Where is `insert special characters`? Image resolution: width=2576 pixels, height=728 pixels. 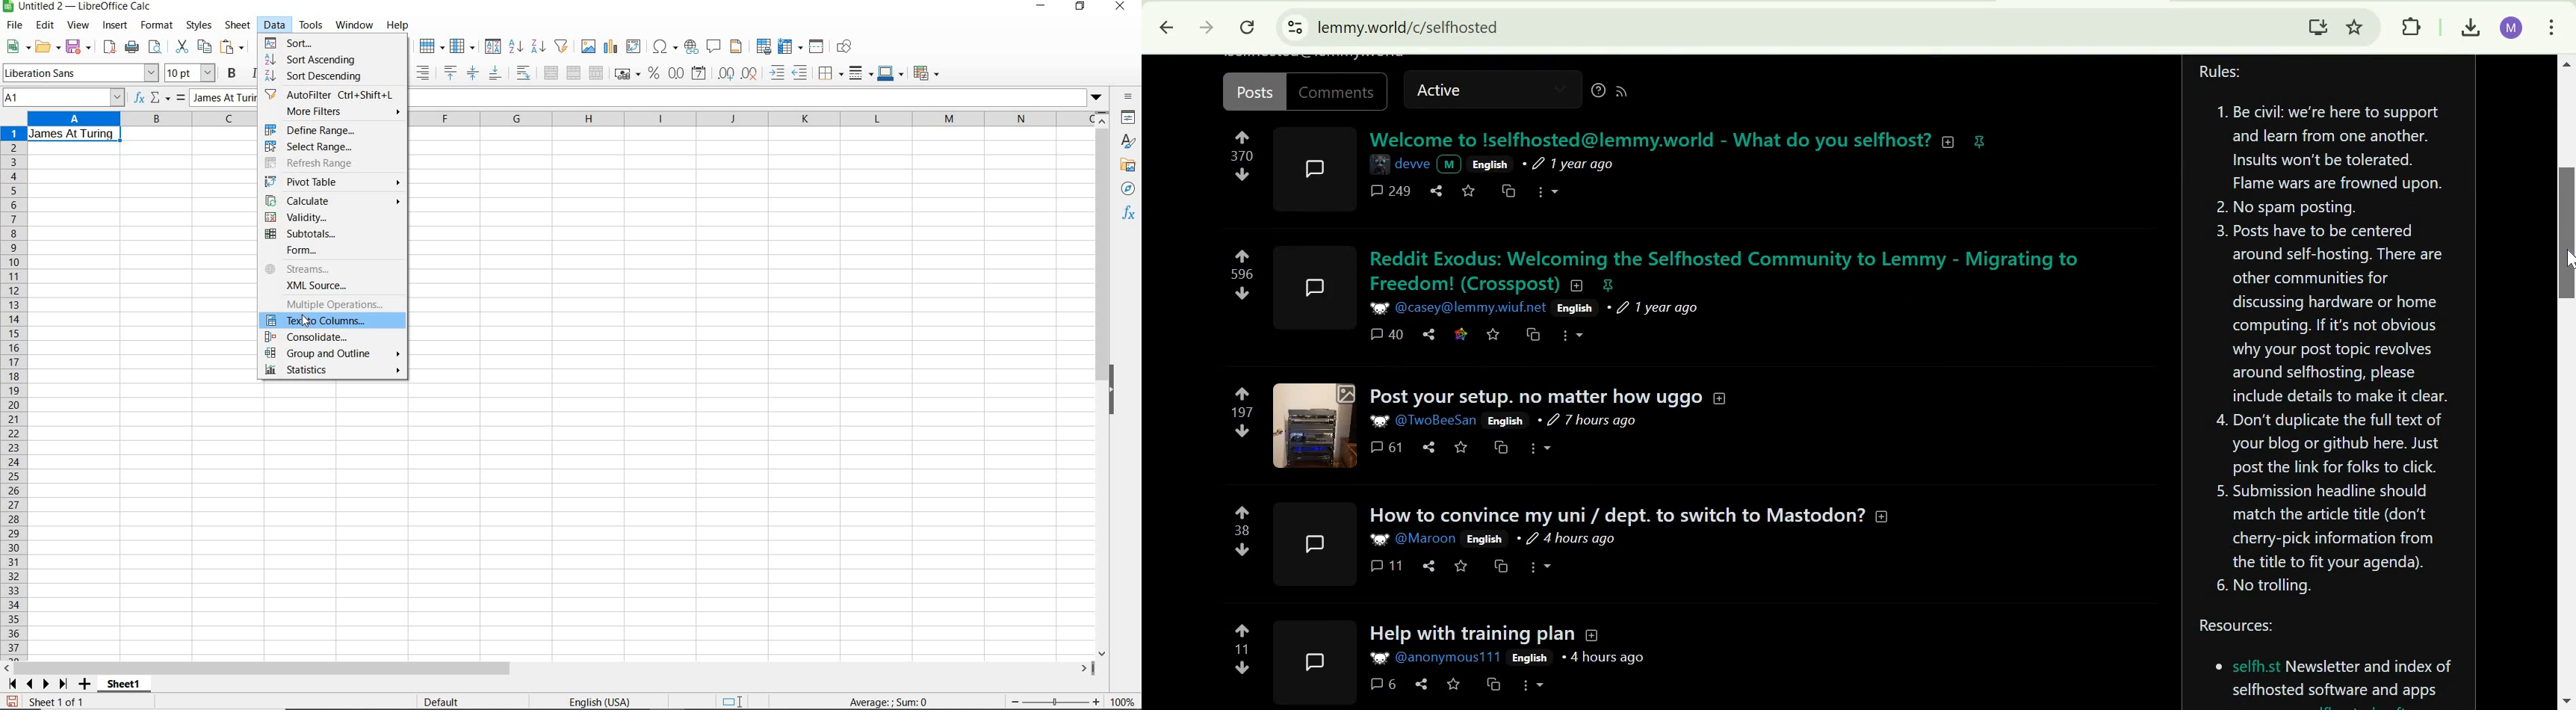 insert special characters is located at coordinates (665, 48).